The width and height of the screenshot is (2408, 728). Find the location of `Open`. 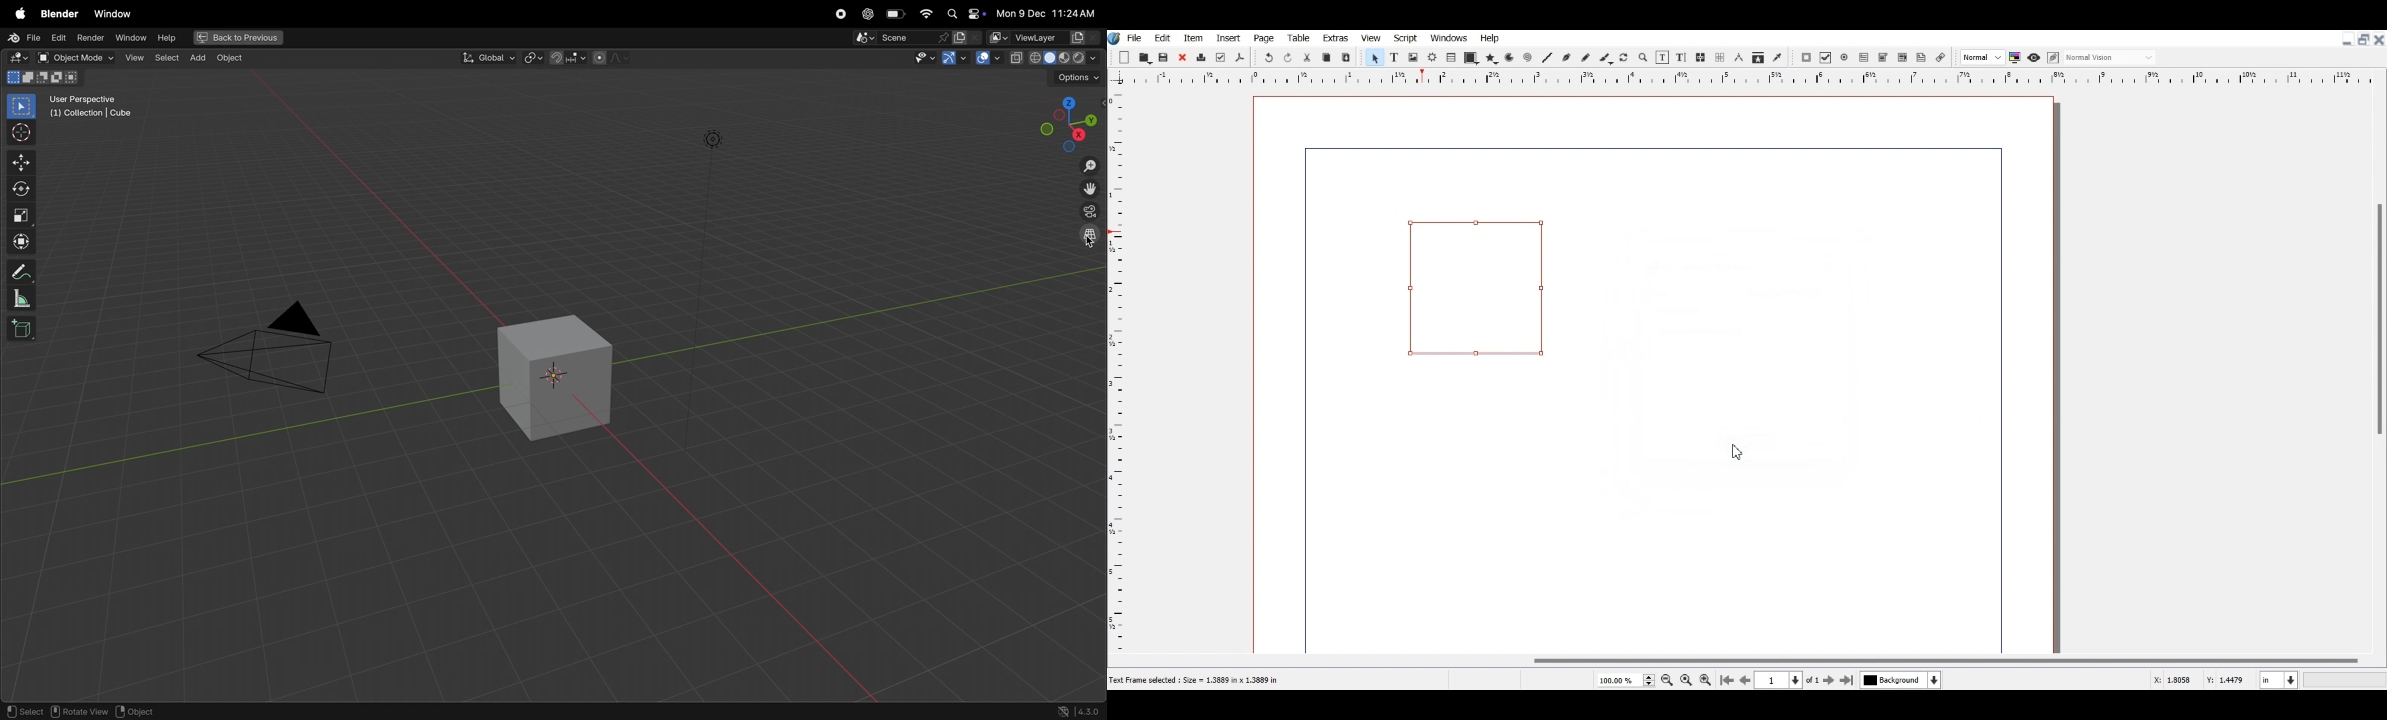

Open is located at coordinates (1146, 57).